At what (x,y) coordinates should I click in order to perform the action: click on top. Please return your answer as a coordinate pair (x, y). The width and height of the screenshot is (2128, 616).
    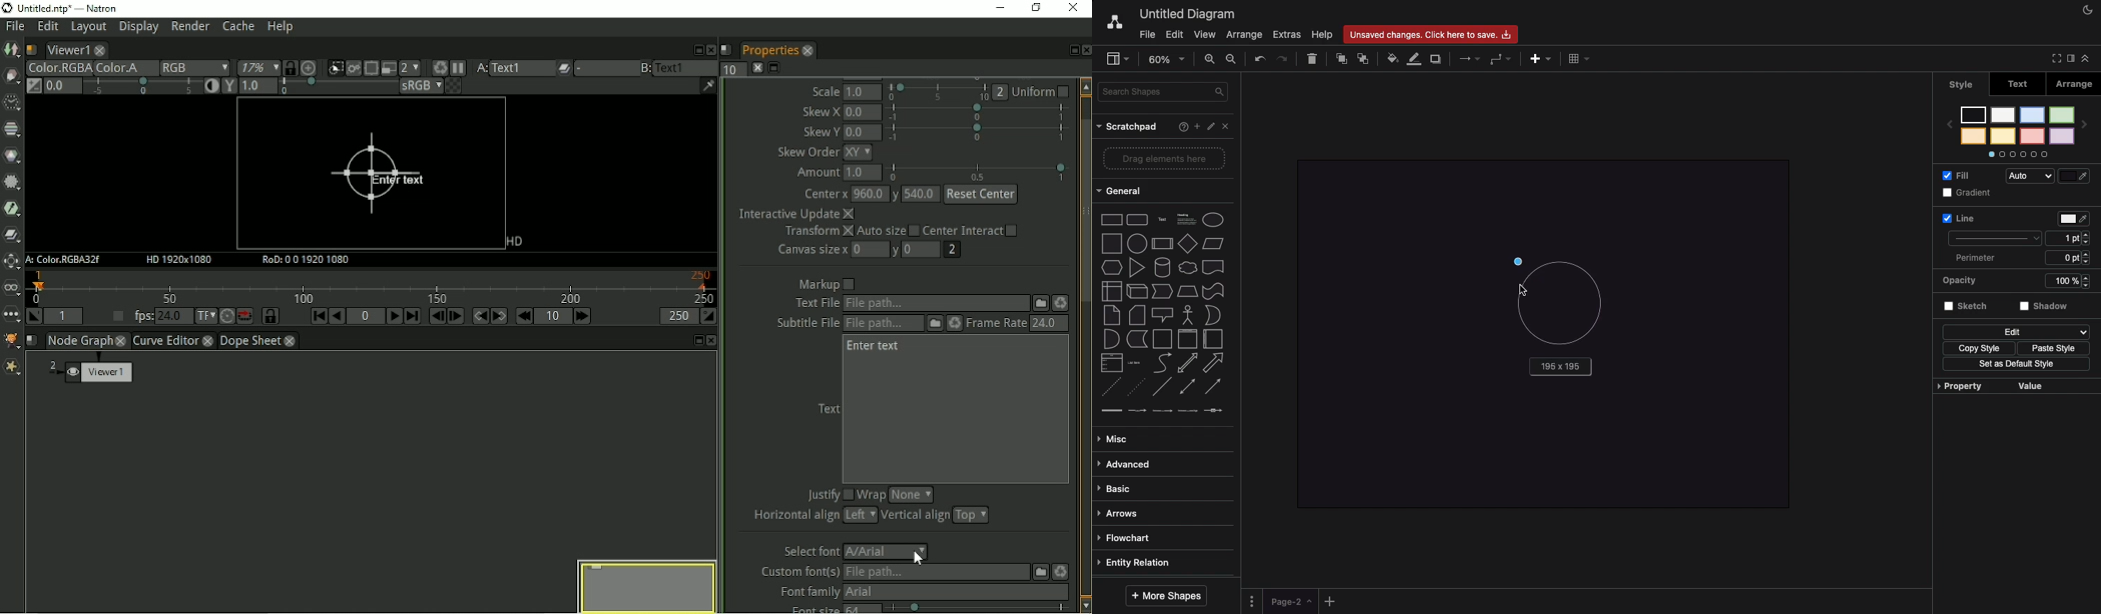
    Looking at the image, I should click on (971, 516).